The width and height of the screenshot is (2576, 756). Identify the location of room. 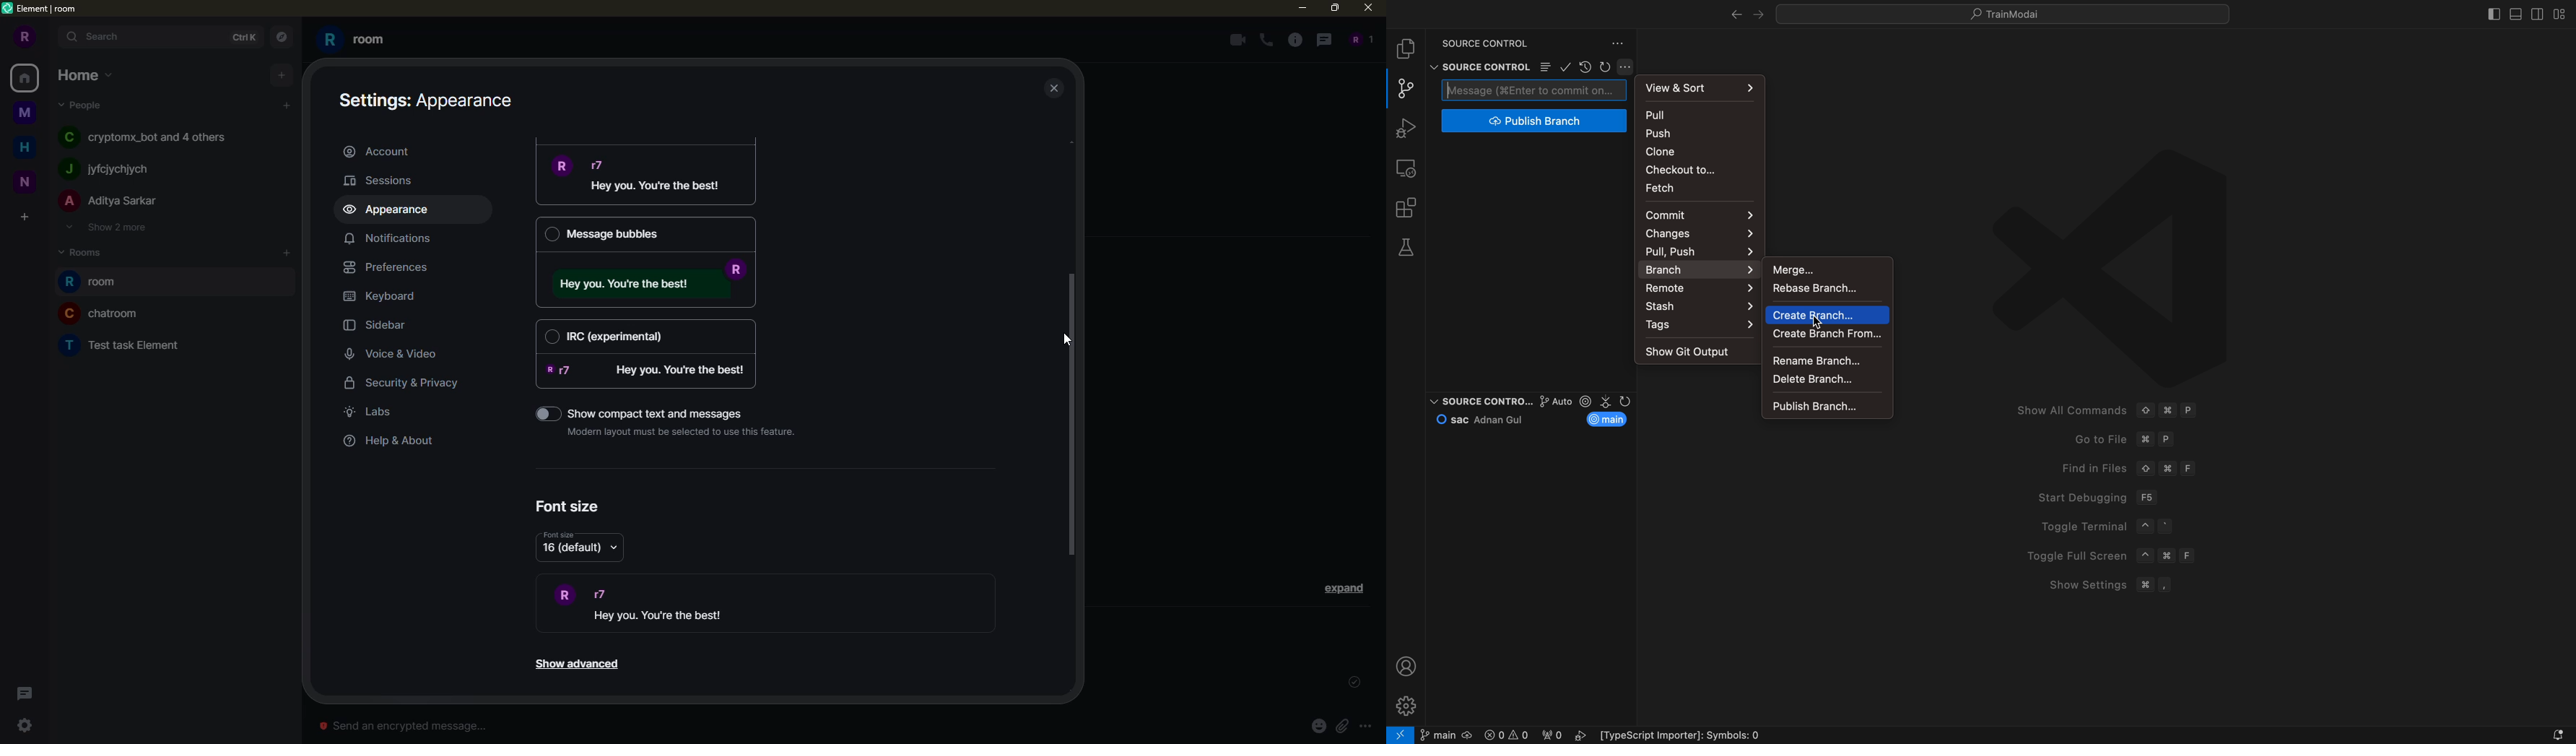
(355, 40).